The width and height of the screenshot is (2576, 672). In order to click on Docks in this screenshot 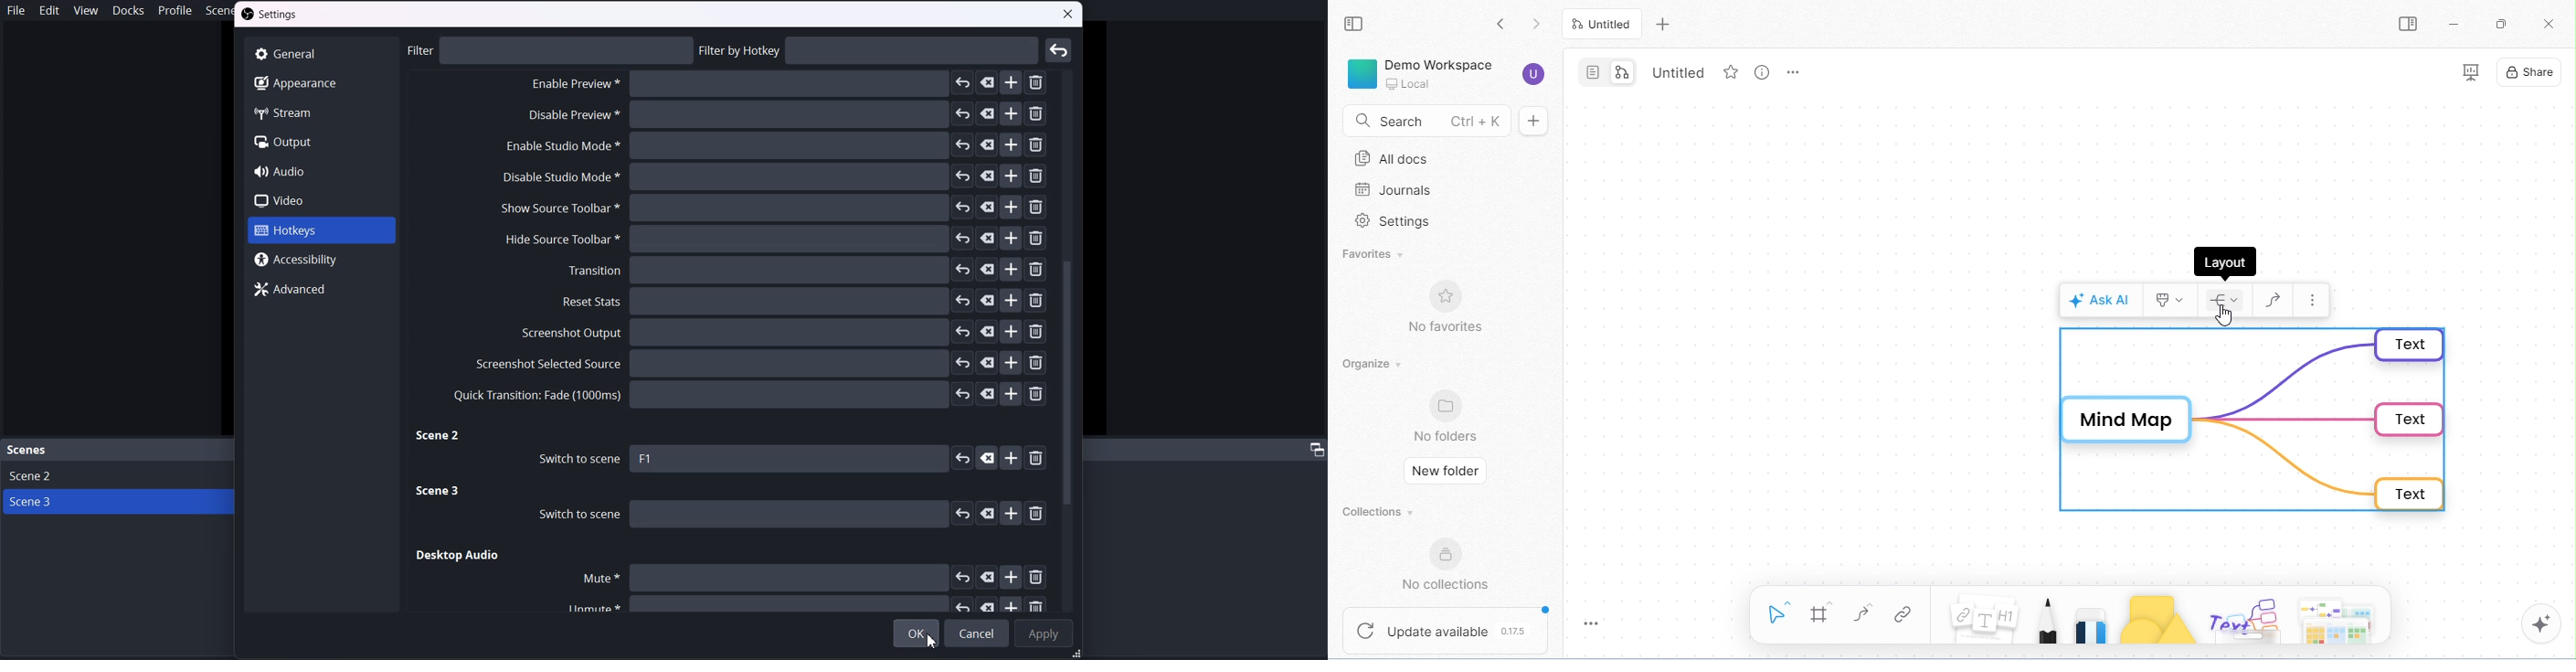, I will do `click(128, 10)`.